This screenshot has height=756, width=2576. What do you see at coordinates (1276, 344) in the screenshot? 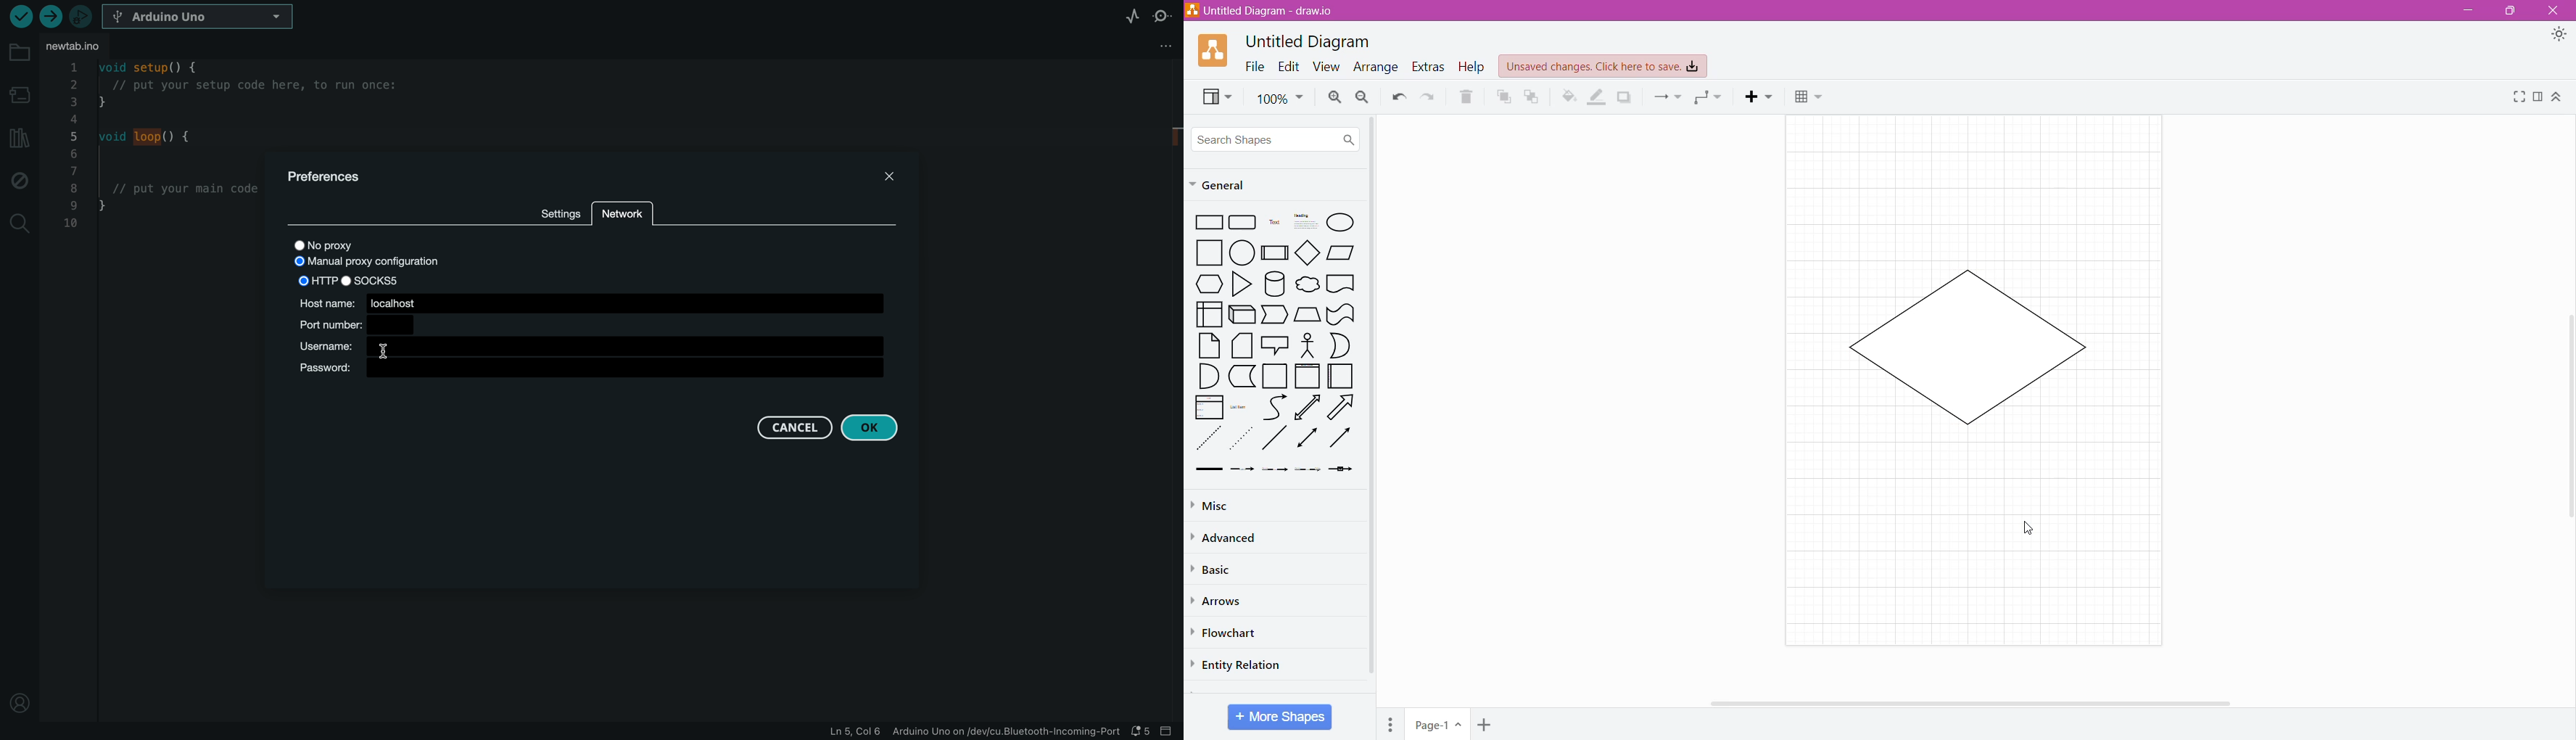
I see `Shapes` at bounding box center [1276, 344].